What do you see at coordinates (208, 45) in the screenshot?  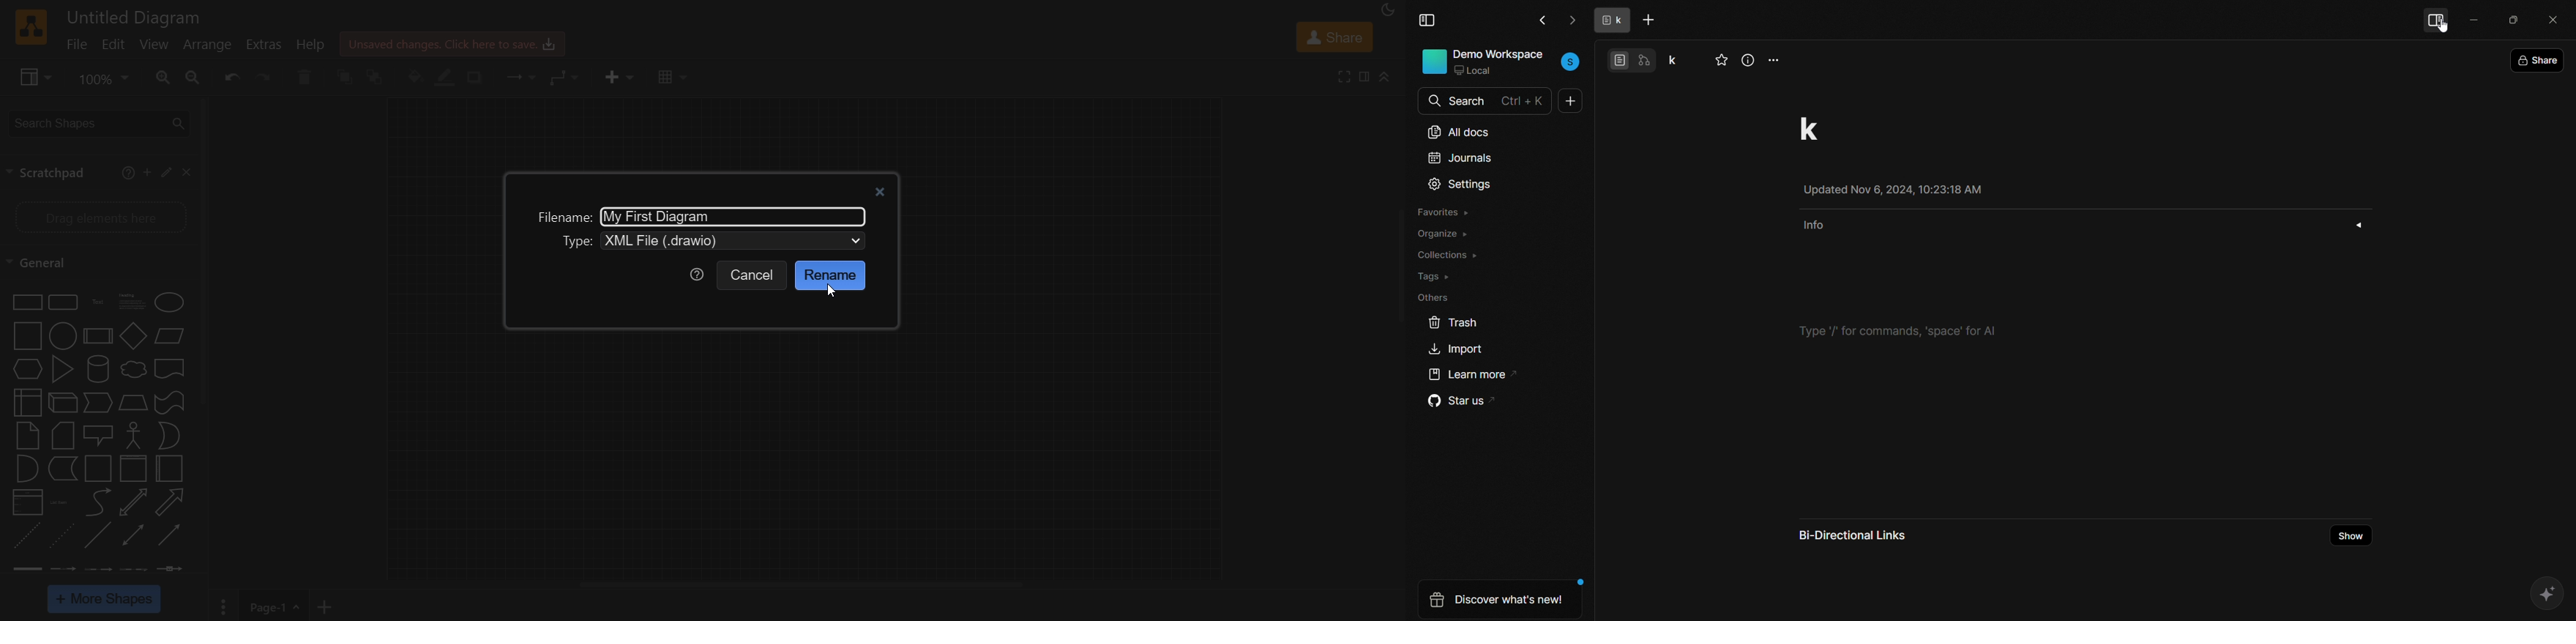 I see `arrange` at bounding box center [208, 45].